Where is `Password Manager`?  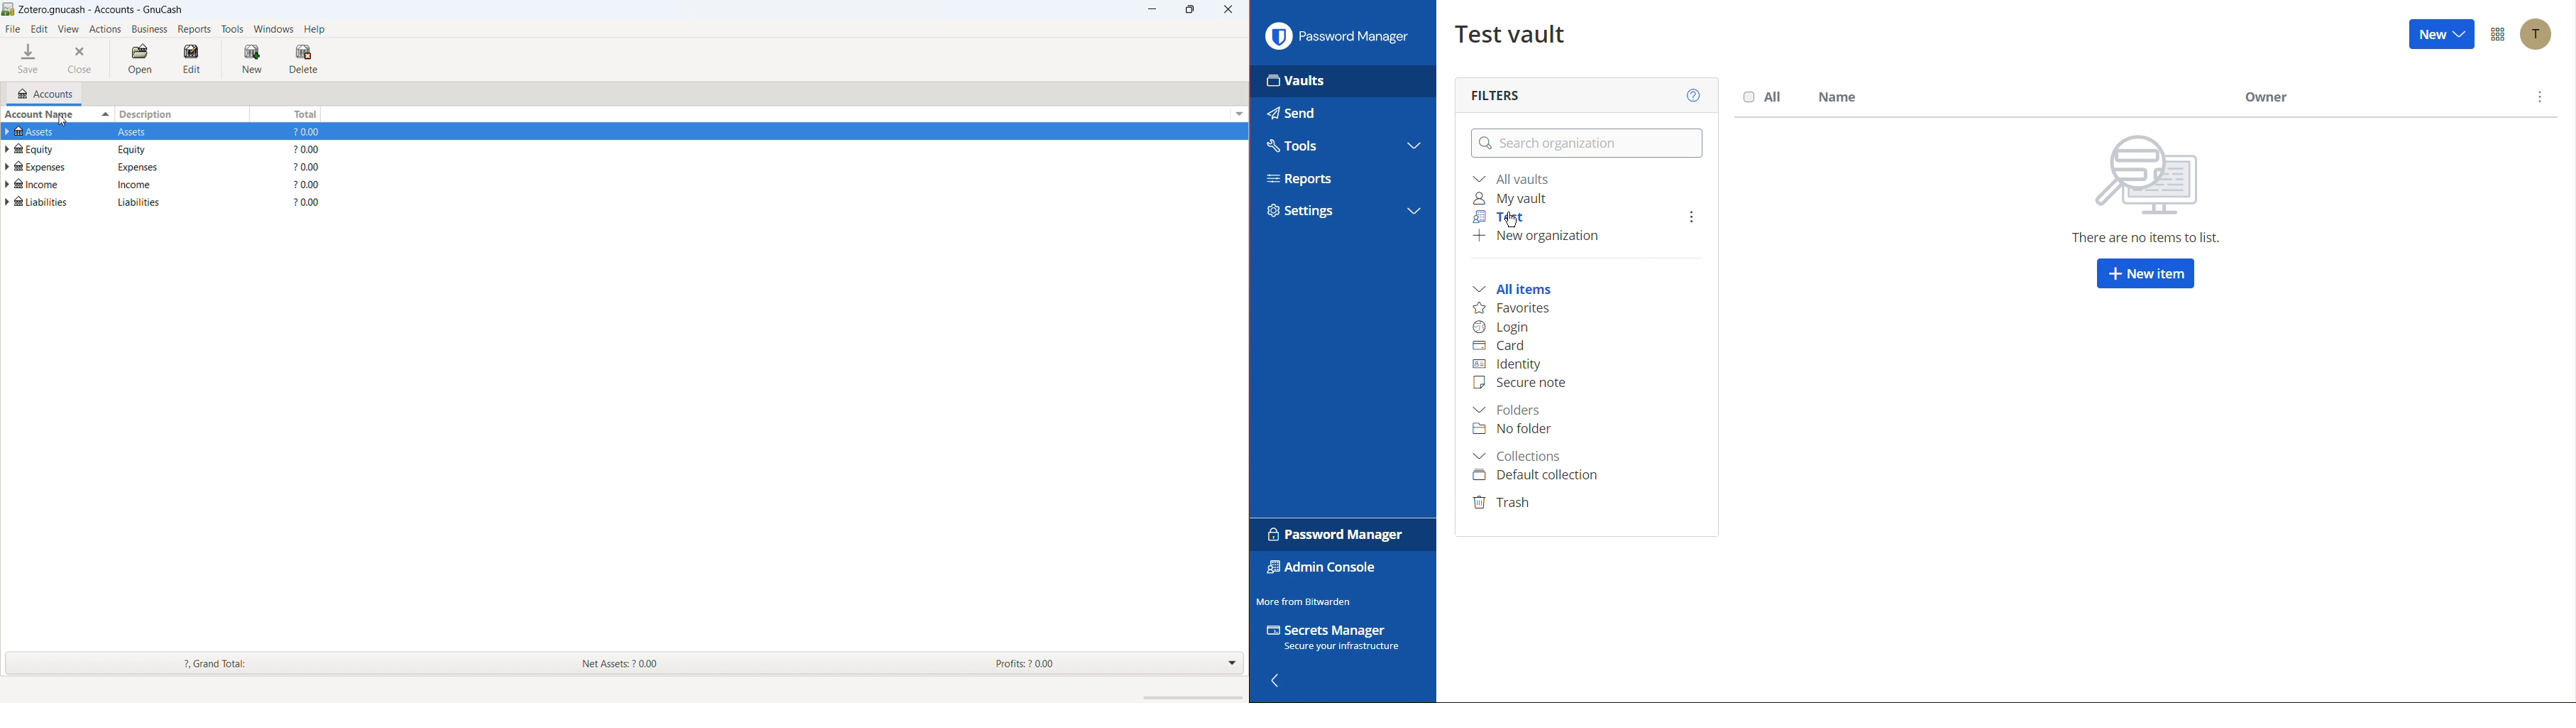 Password Manager is located at coordinates (1331, 534).